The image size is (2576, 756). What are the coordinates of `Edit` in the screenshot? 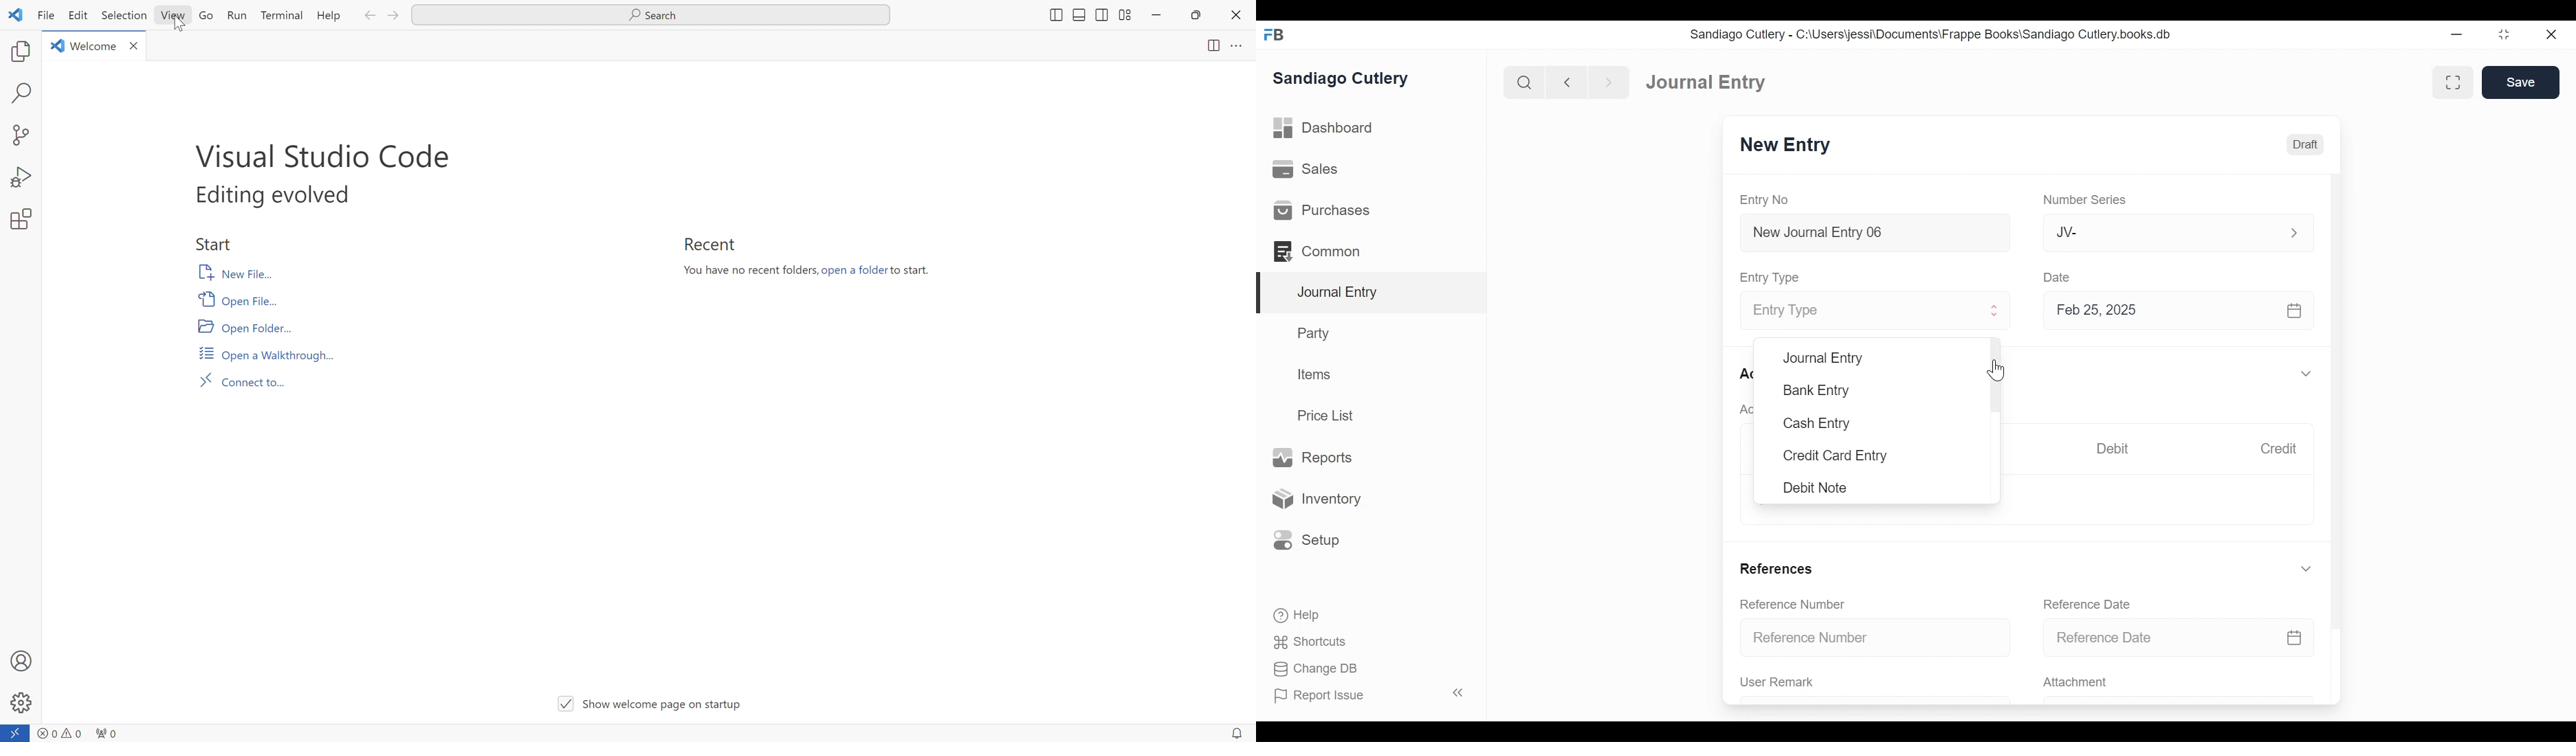 It's located at (81, 17).